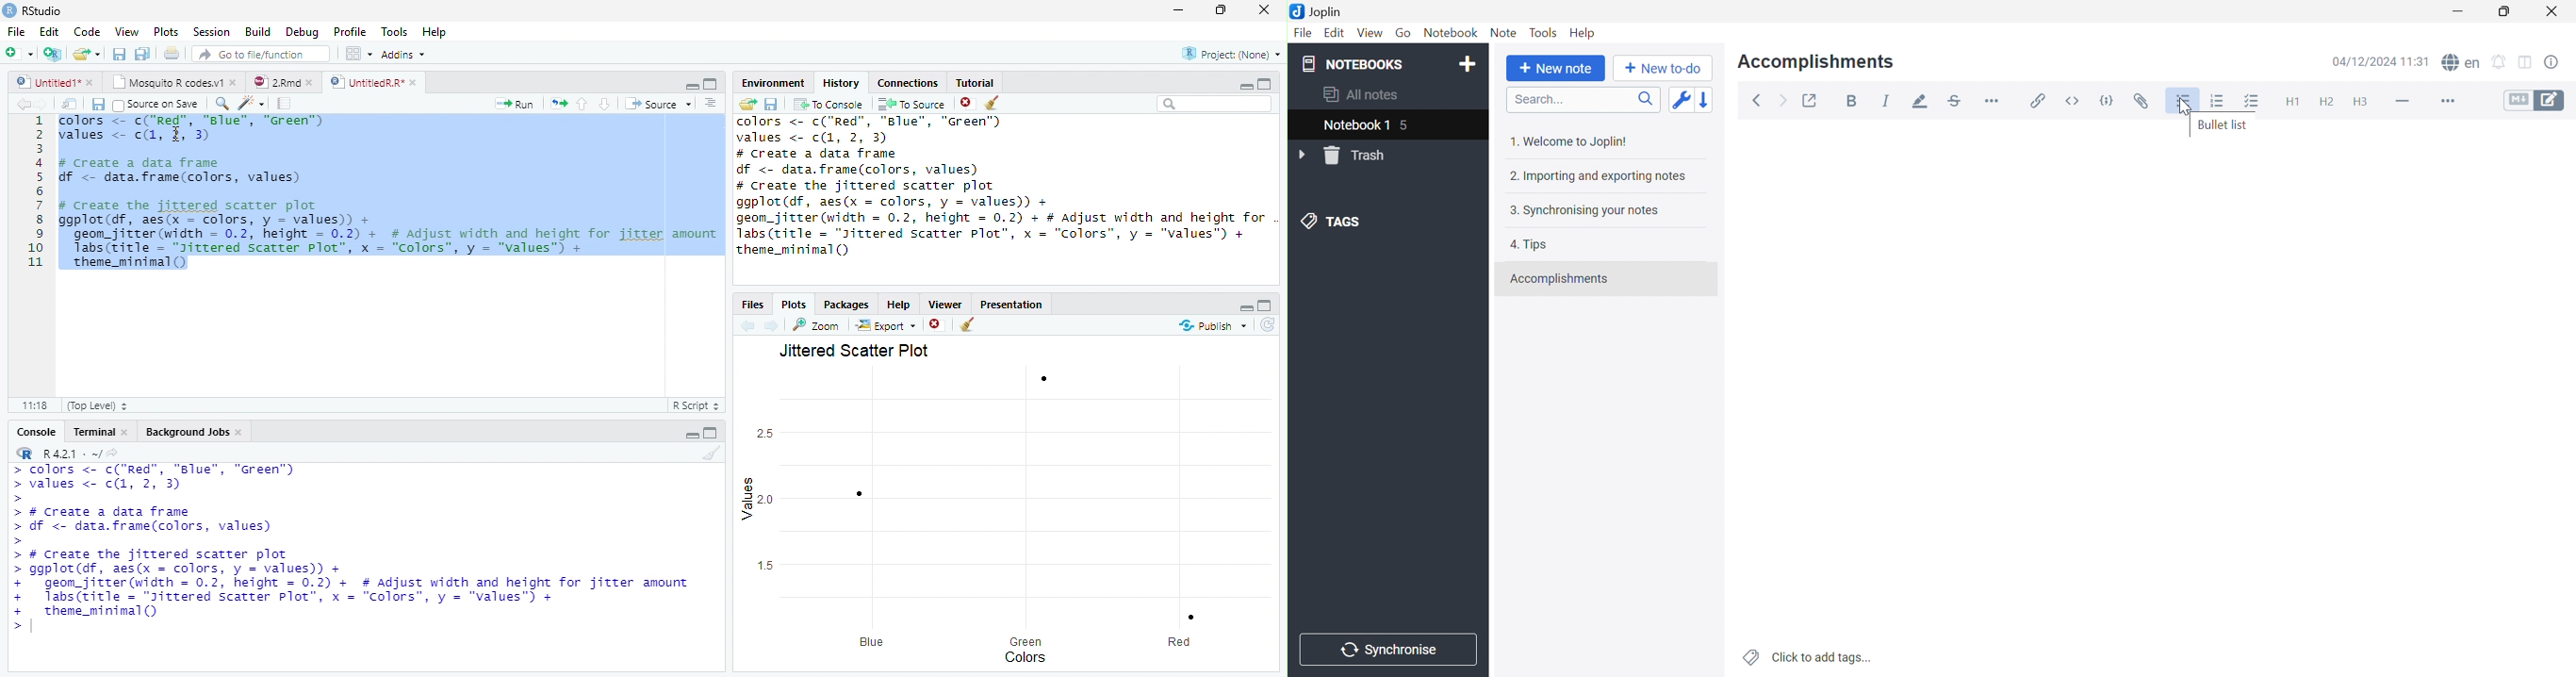 The width and height of the screenshot is (2576, 700). I want to click on File, so click(17, 32).